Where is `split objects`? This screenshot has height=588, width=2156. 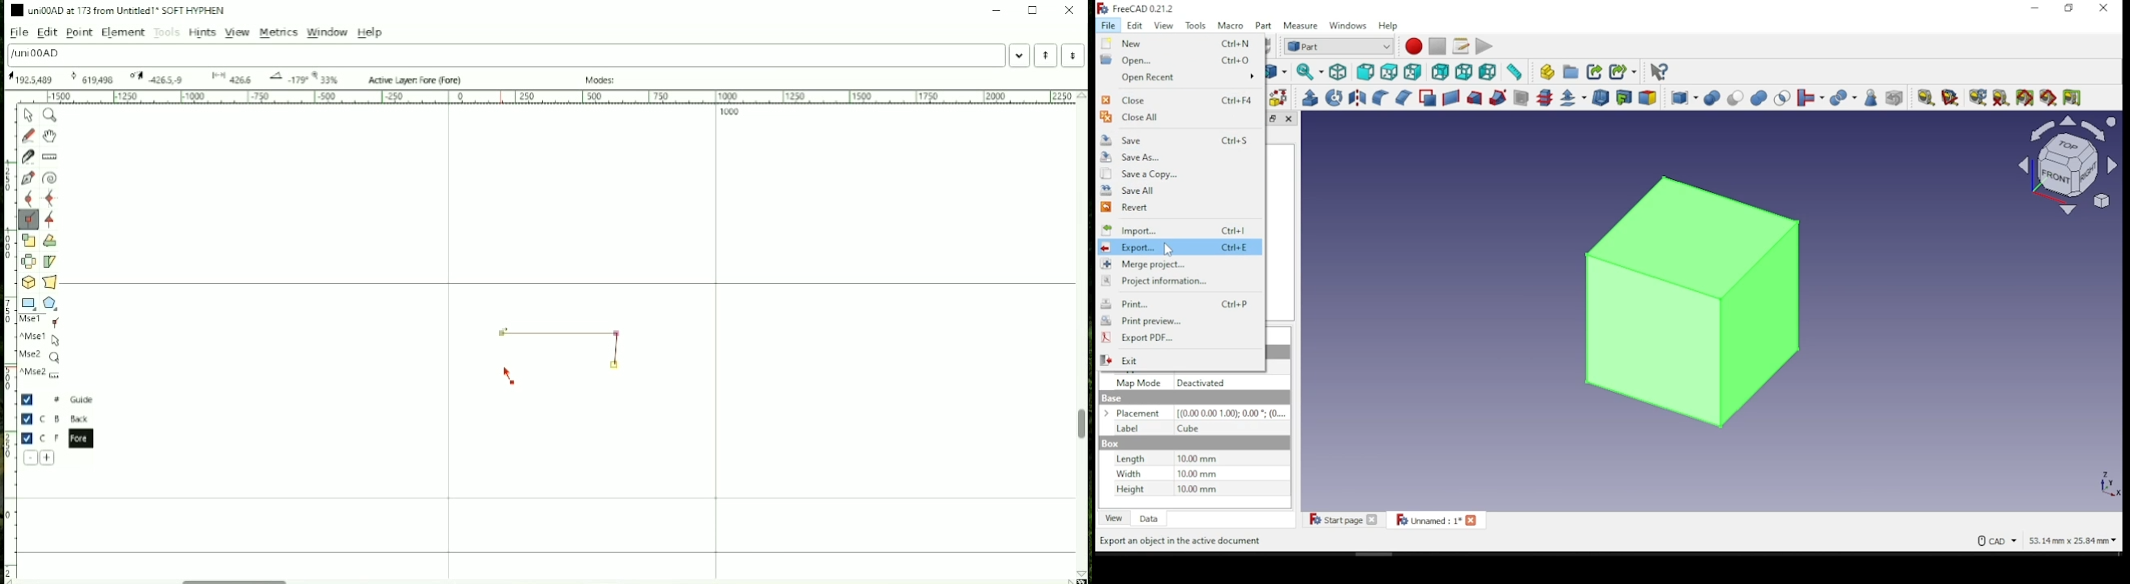
split objects is located at coordinates (1844, 99).